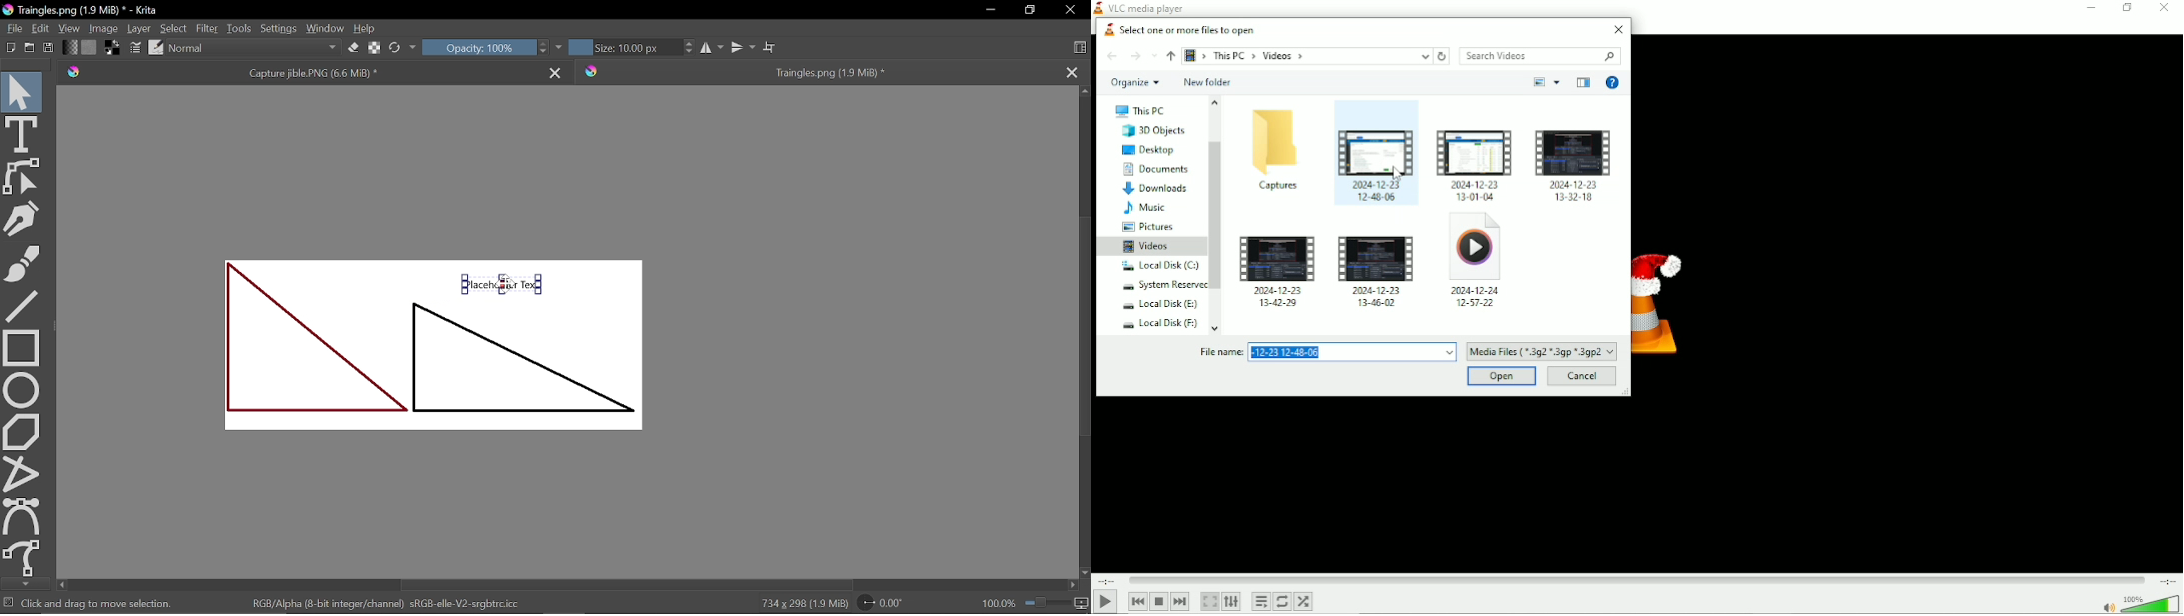 The image size is (2184, 616). Describe the element at coordinates (1158, 323) in the screenshot. I see `Local Disk(F:)` at that location.